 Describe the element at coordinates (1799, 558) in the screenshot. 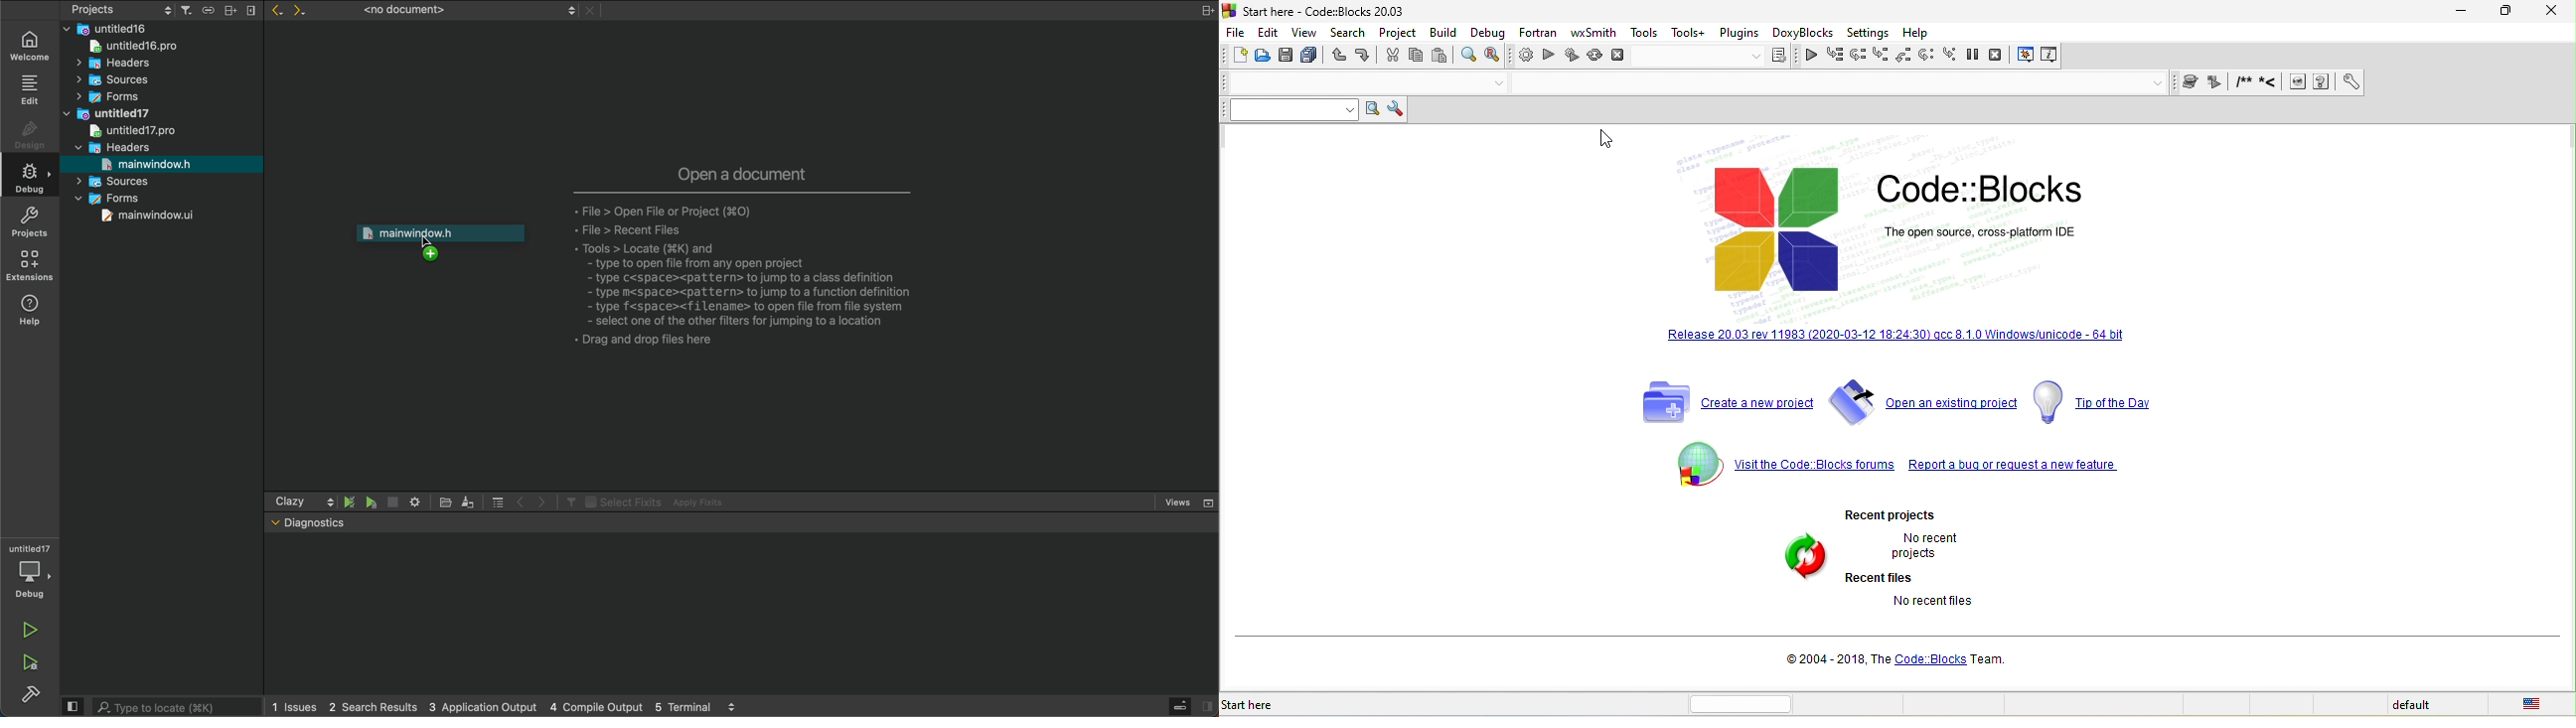

I see `recent file and project` at that location.